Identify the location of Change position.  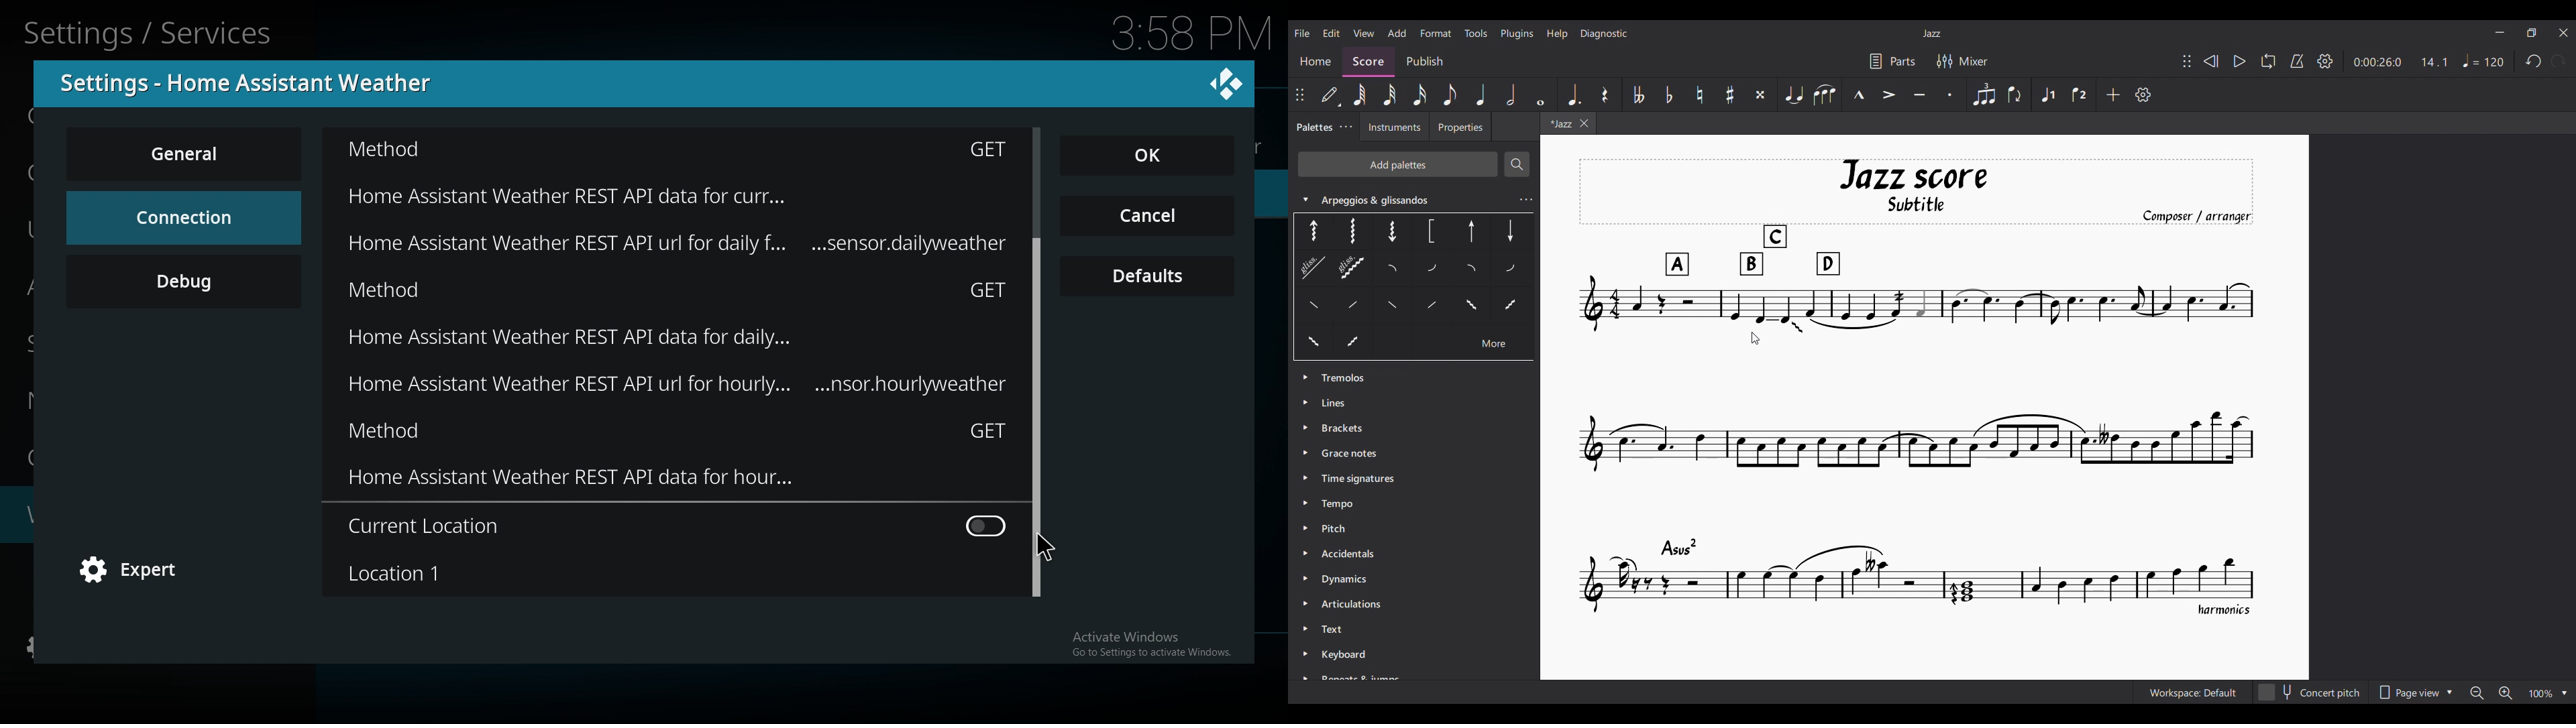
(1300, 95).